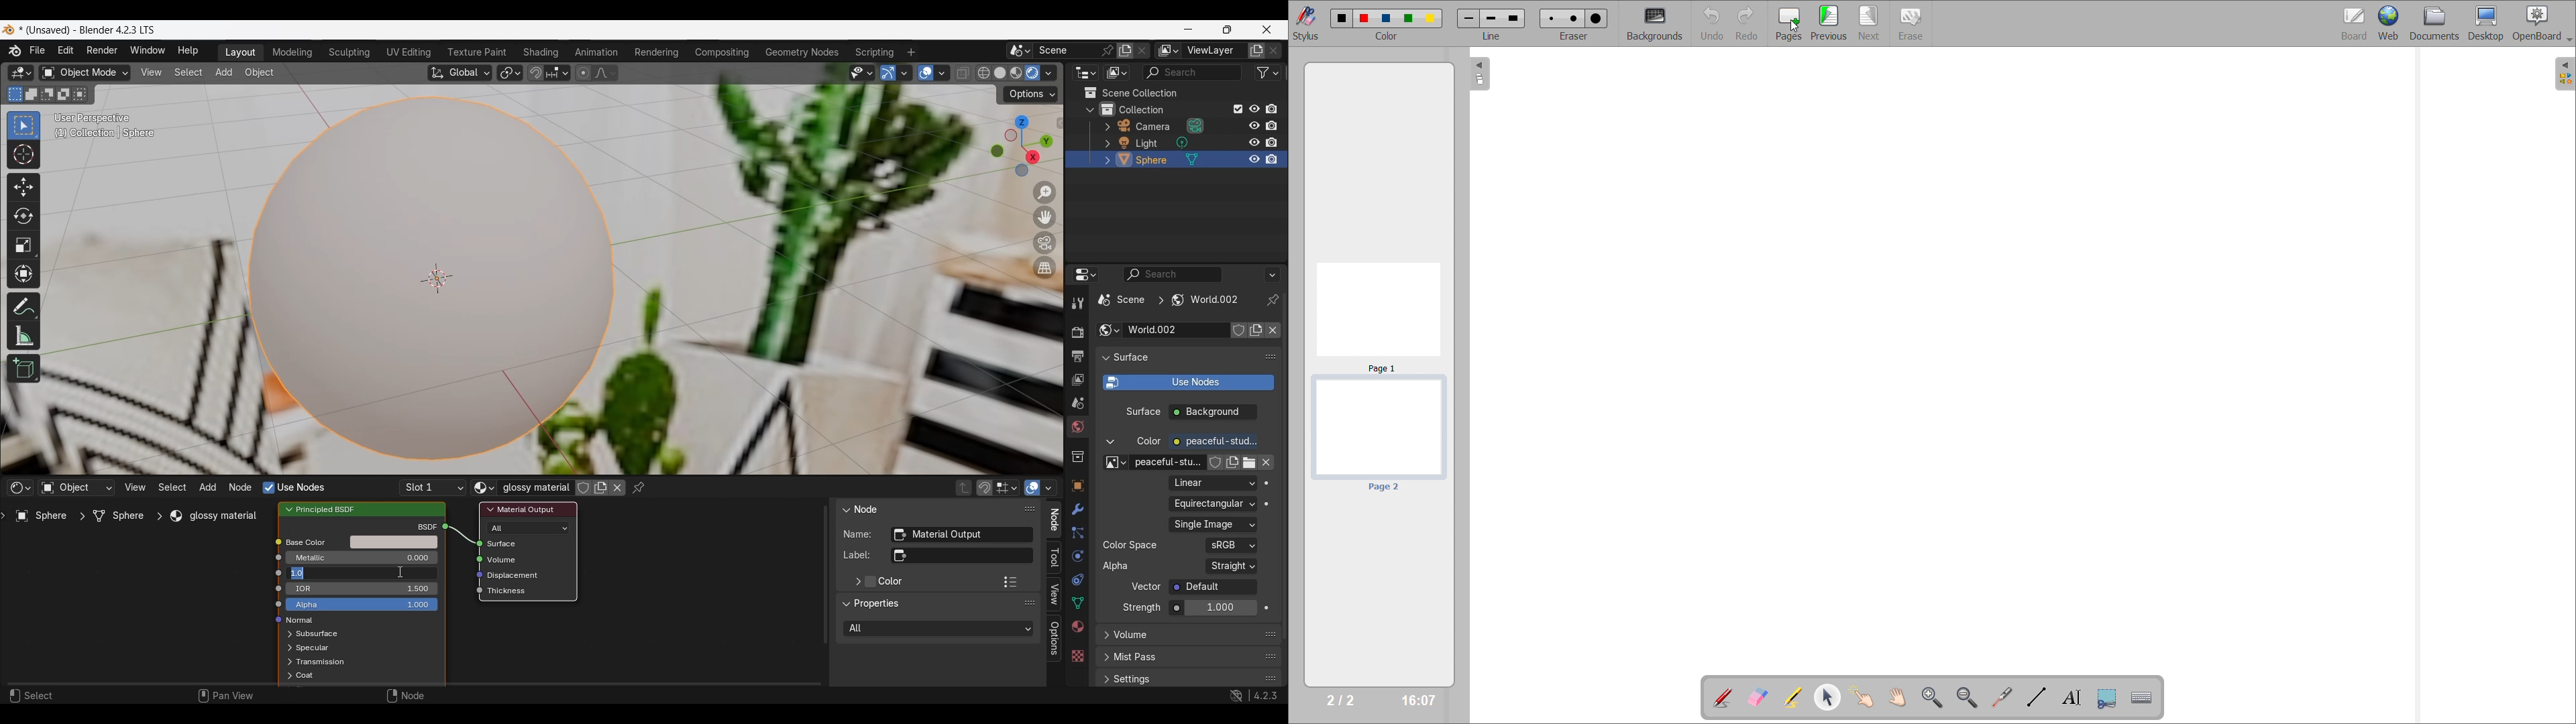 This screenshot has width=2576, height=728. What do you see at coordinates (85, 72) in the screenshot?
I see `Sets the object interaction mode` at bounding box center [85, 72].